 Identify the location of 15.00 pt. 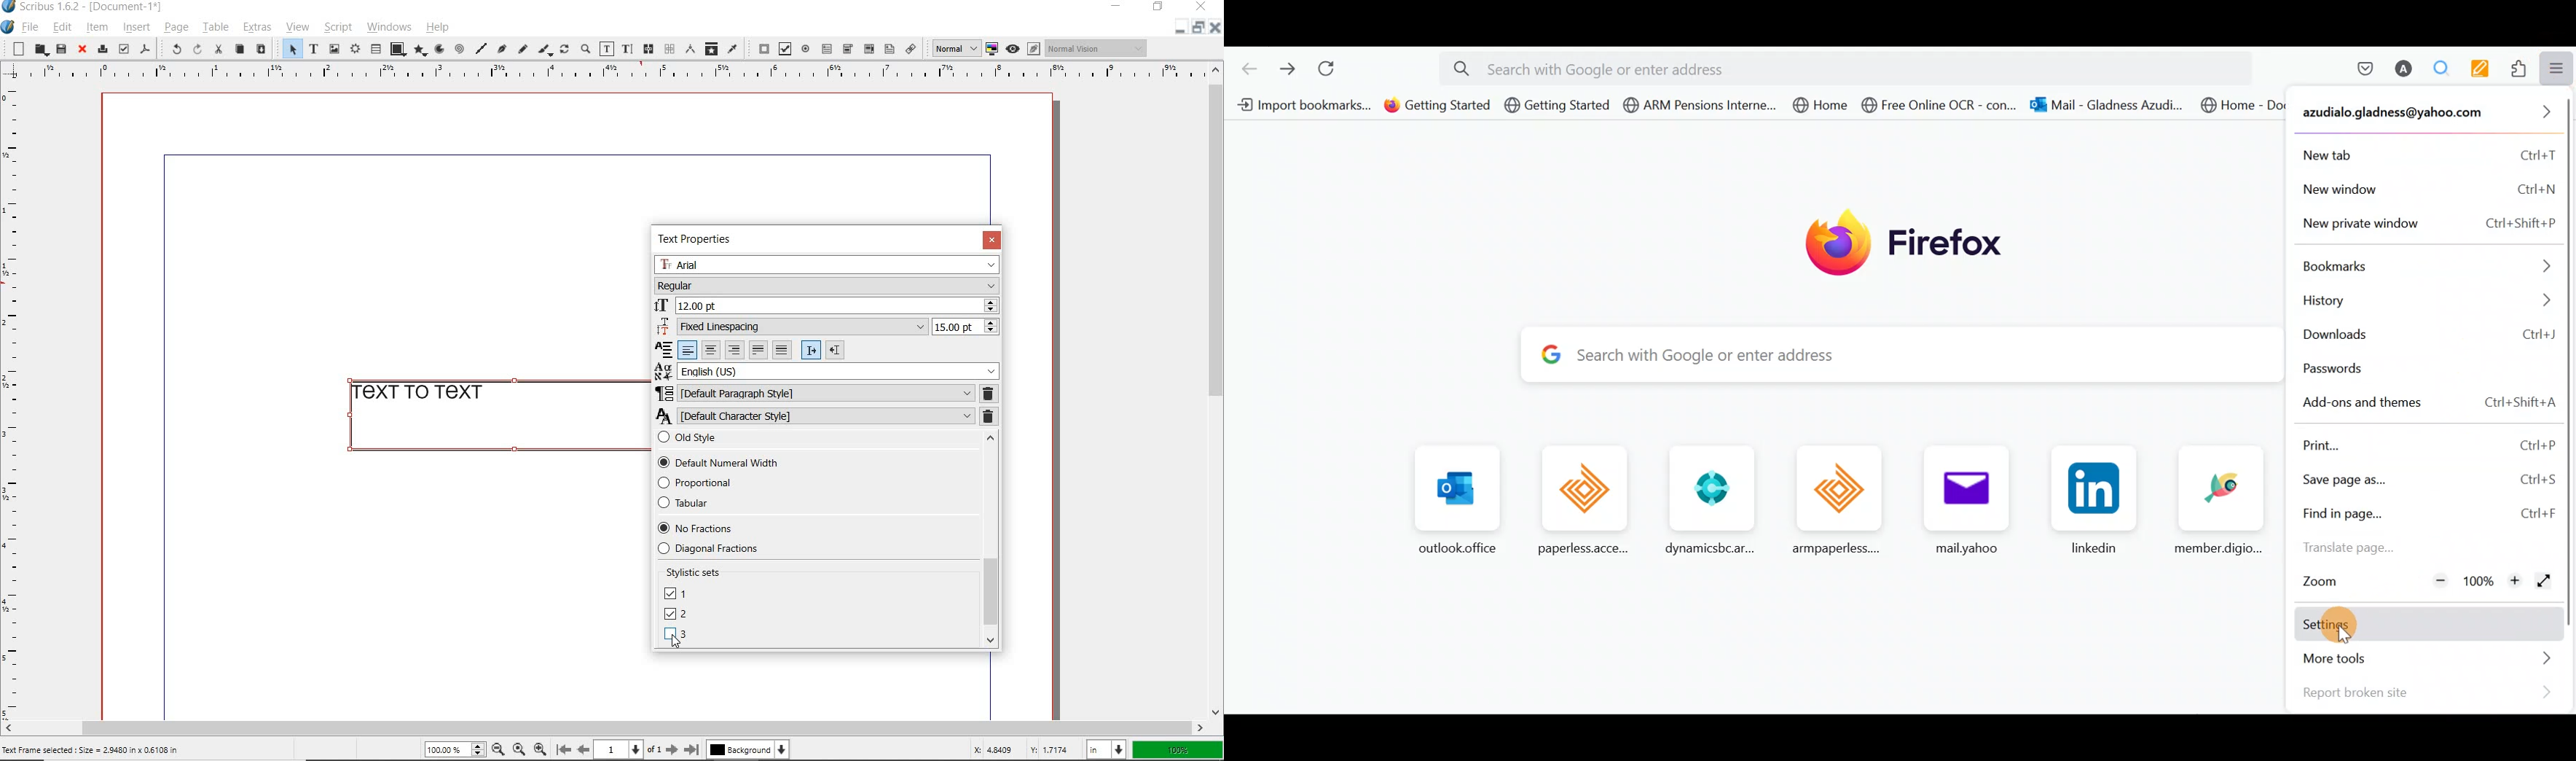
(964, 327).